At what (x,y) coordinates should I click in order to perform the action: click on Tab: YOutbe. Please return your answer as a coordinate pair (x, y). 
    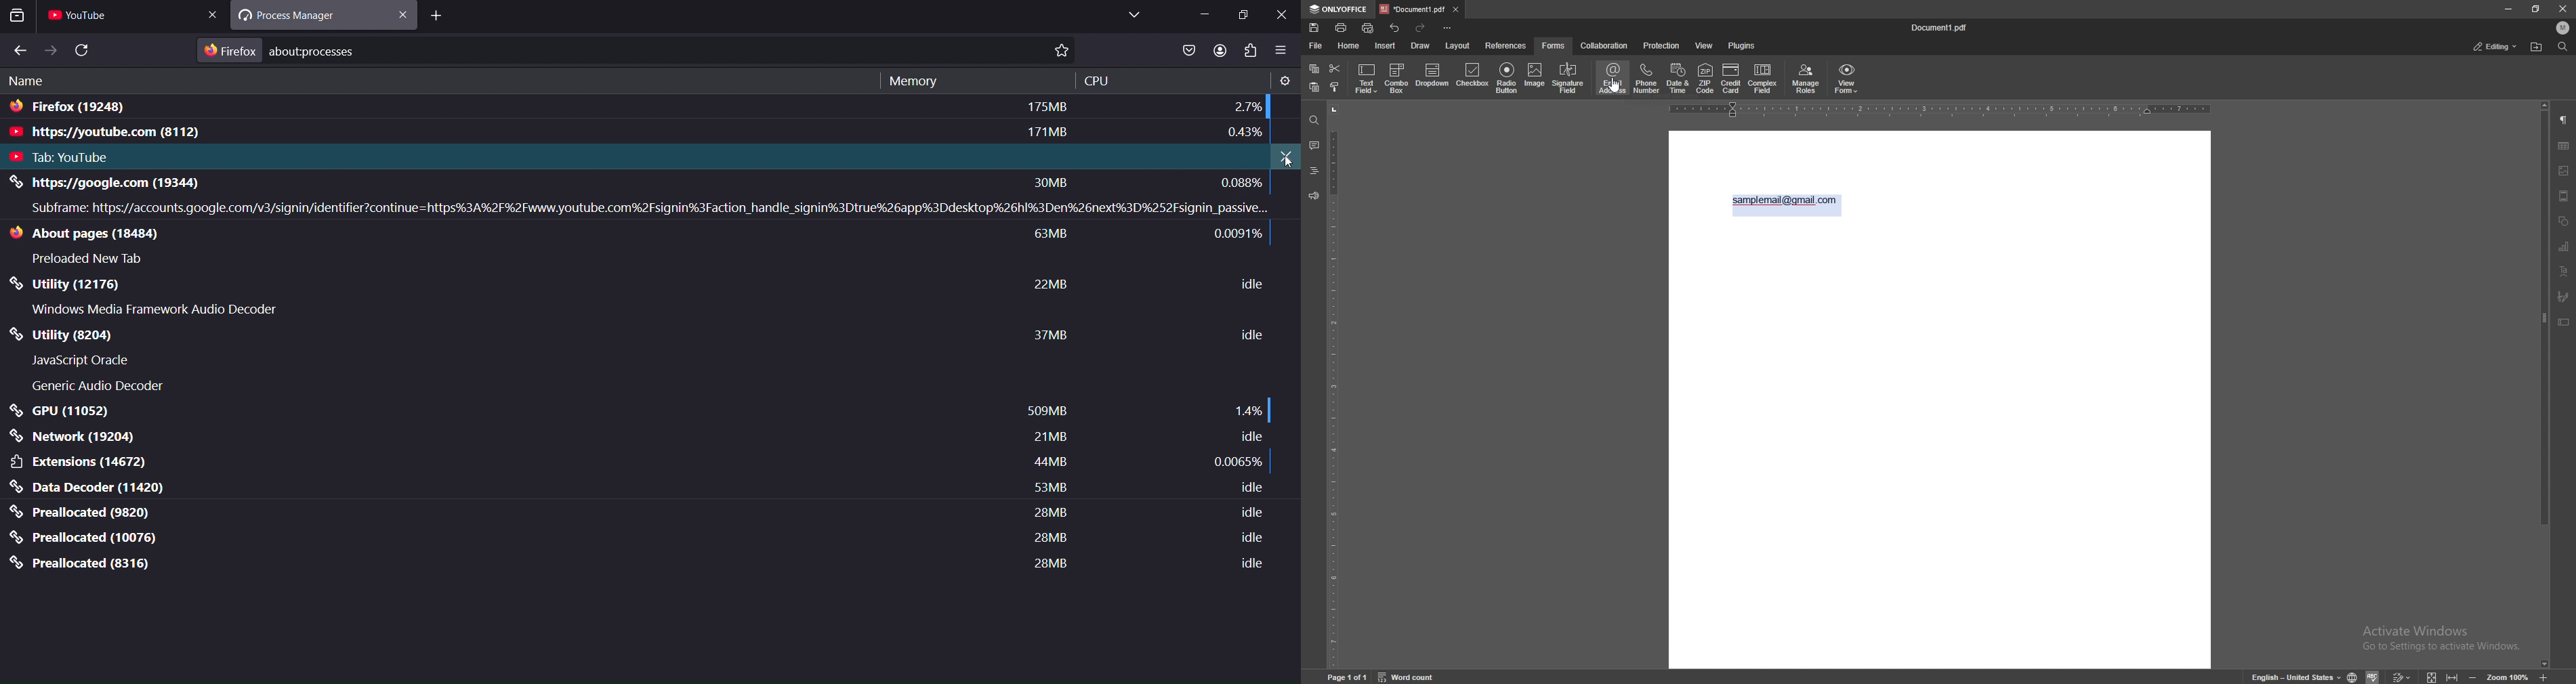
    Looking at the image, I should click on (71, 158).